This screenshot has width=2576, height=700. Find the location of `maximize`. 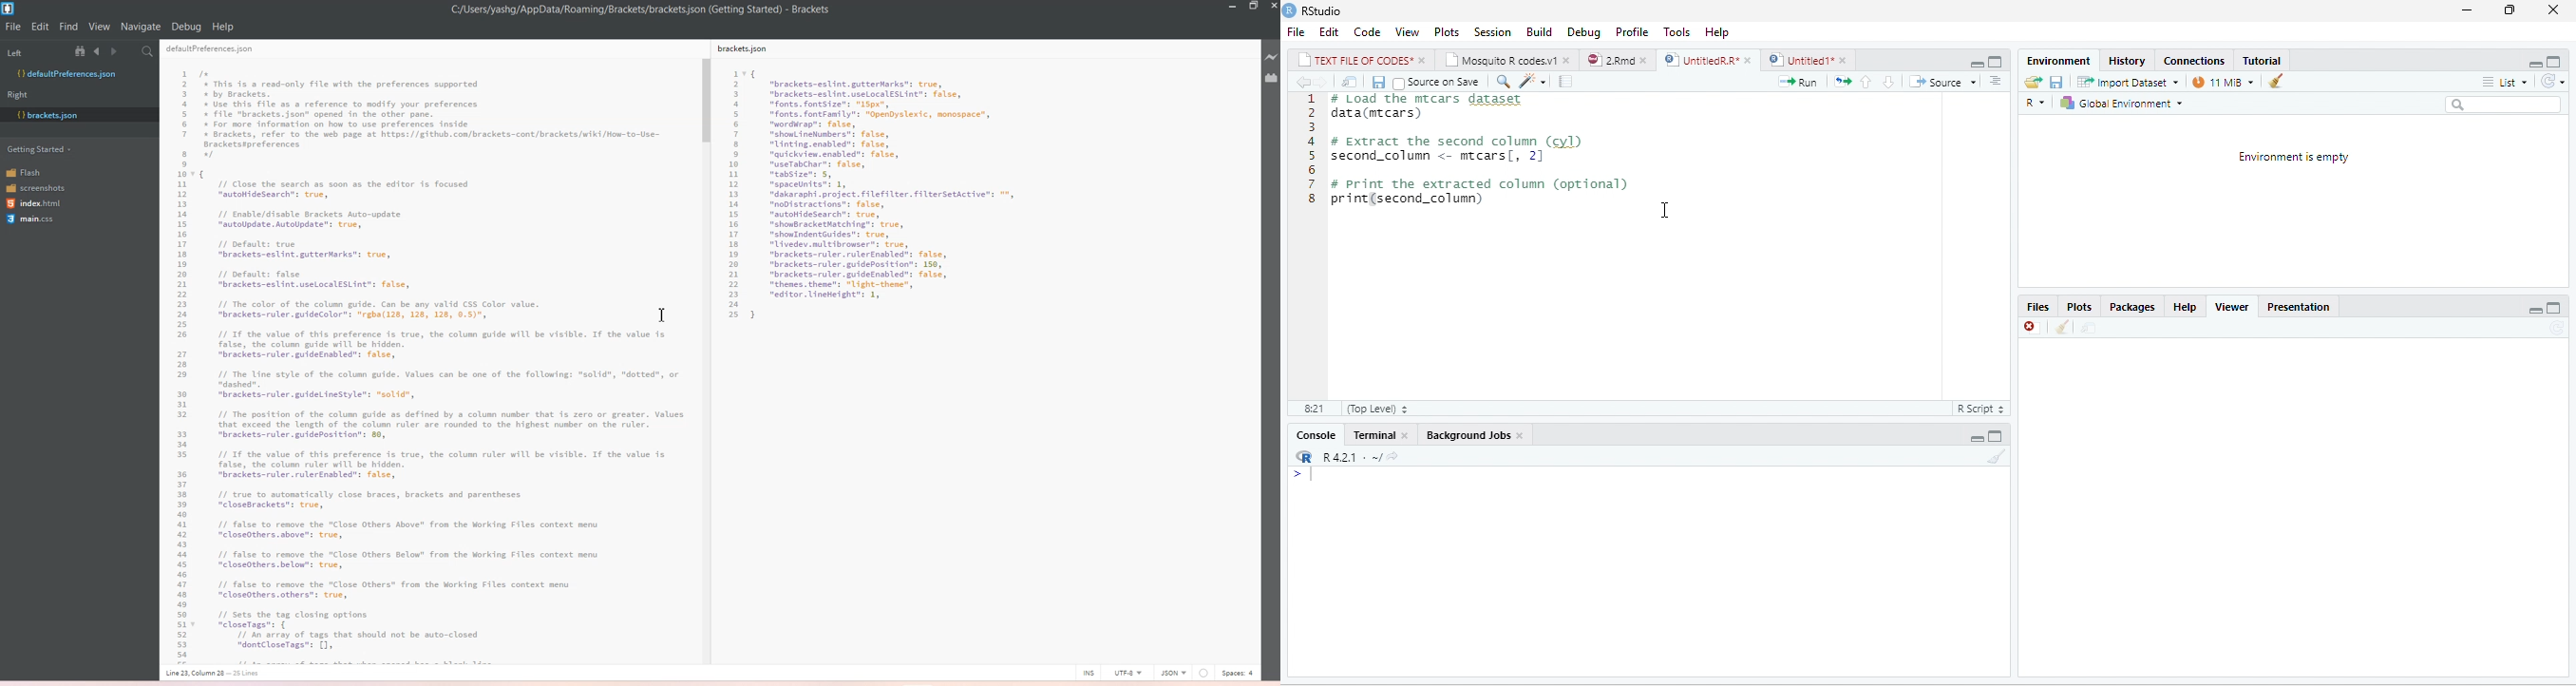

maximize is located at coordinates (1997, 434).